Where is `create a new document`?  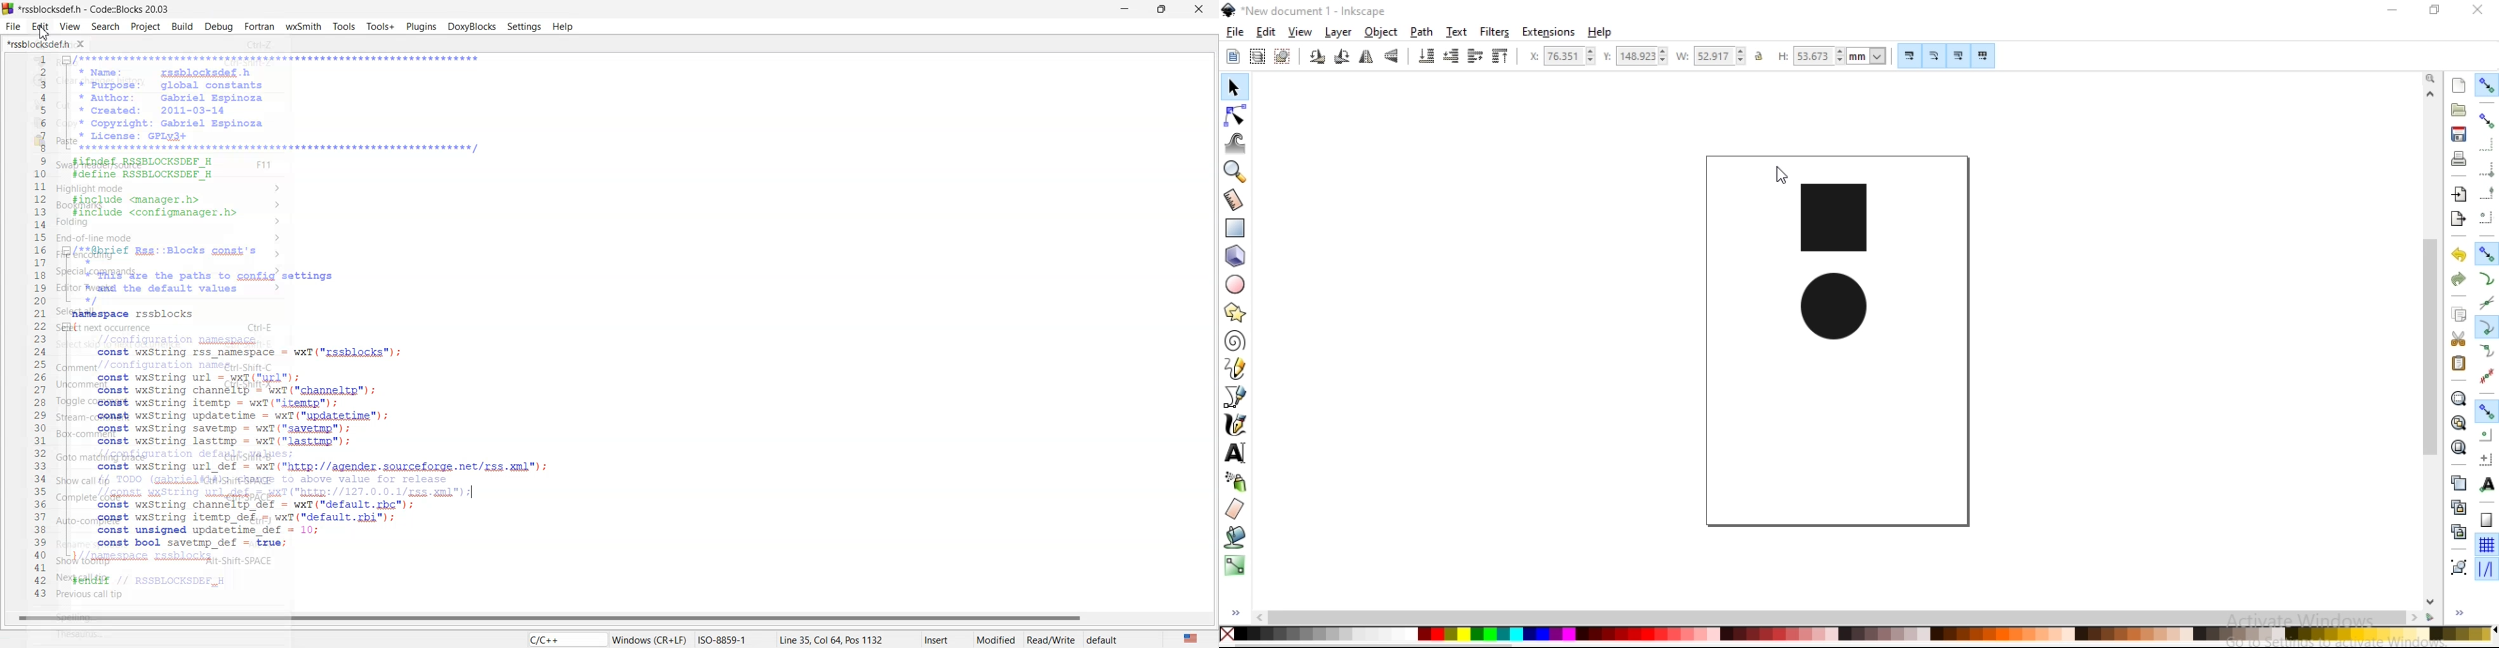
create a new document is located at coordinates (2460, 85).